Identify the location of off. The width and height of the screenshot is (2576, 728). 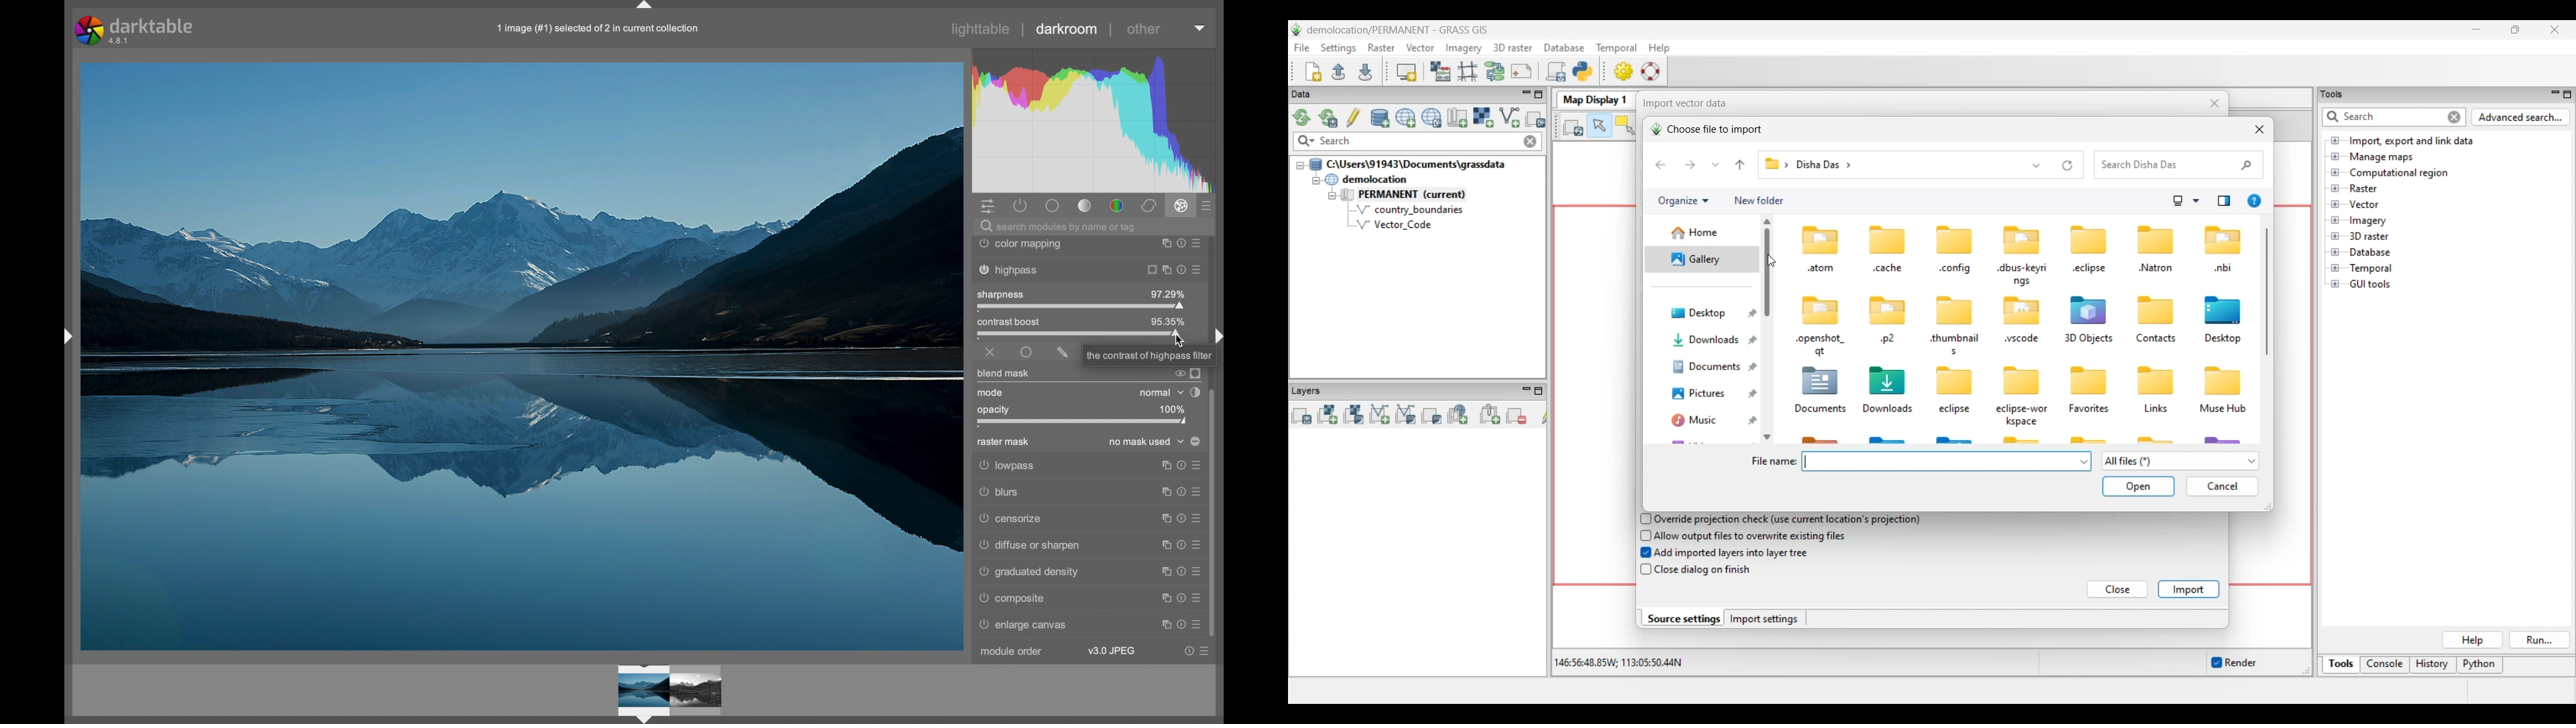
(990, 353).